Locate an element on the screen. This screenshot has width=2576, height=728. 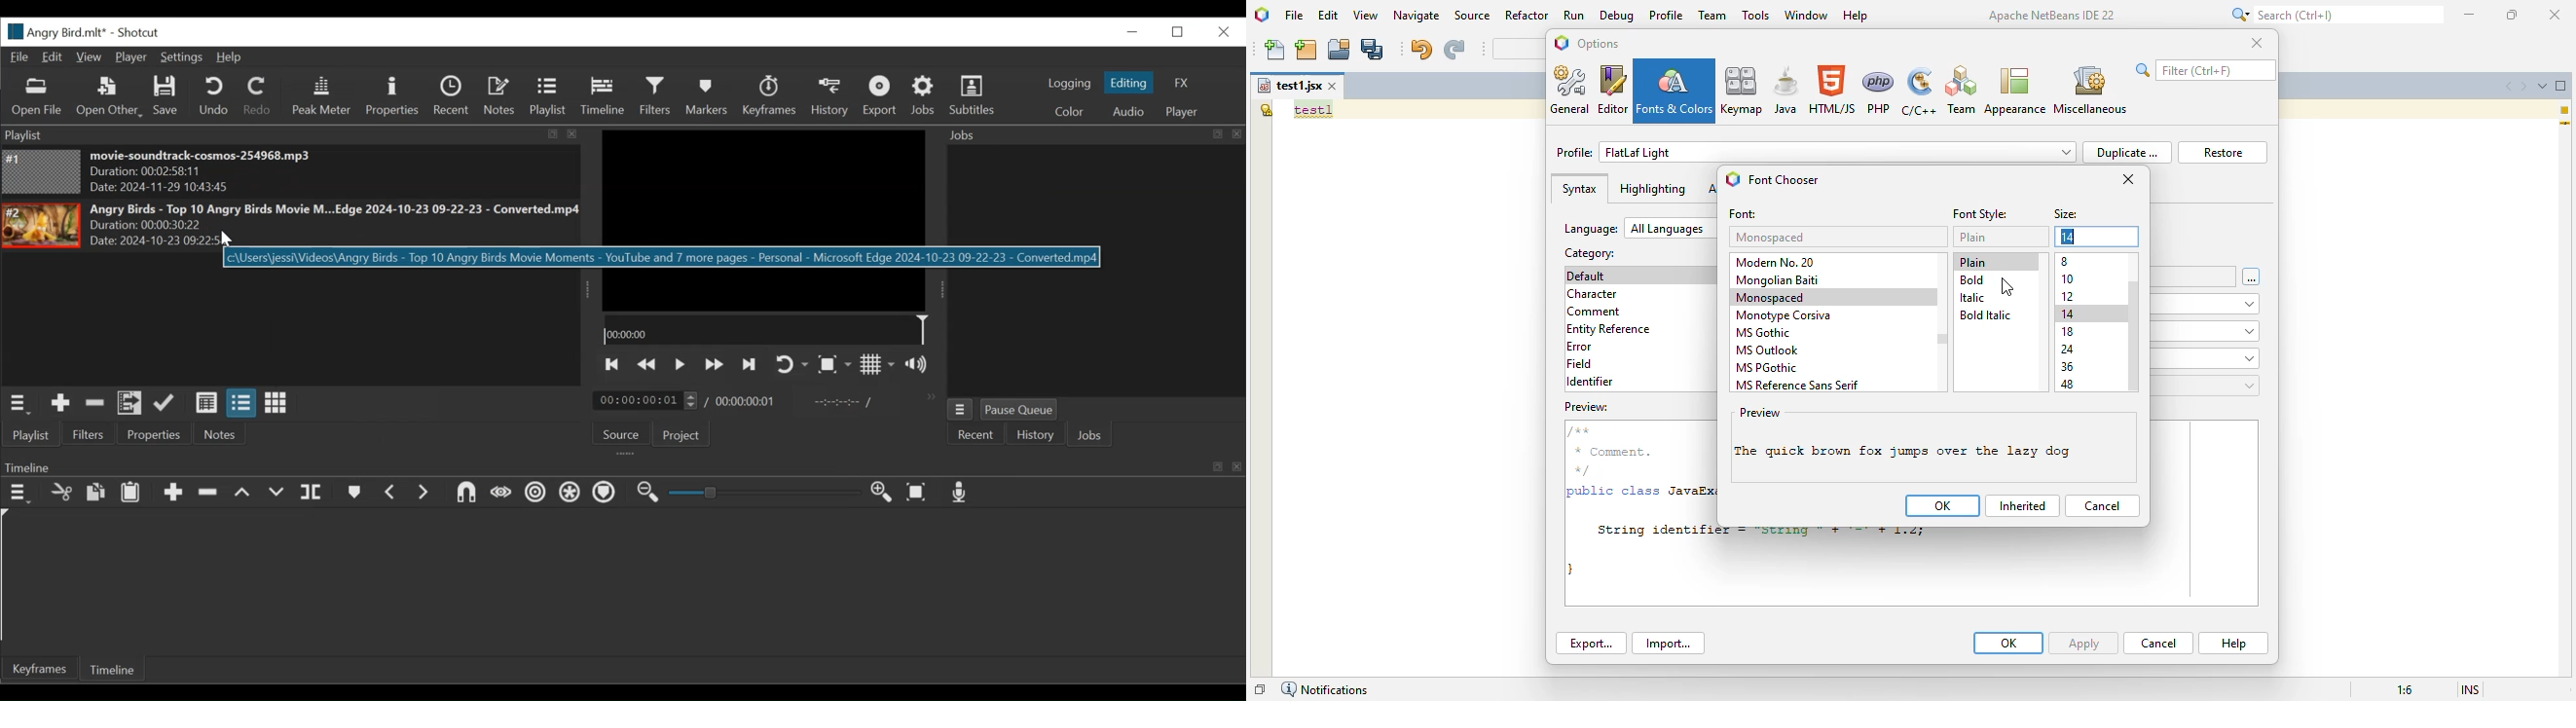
debug is located at coordinates (1618, 16).